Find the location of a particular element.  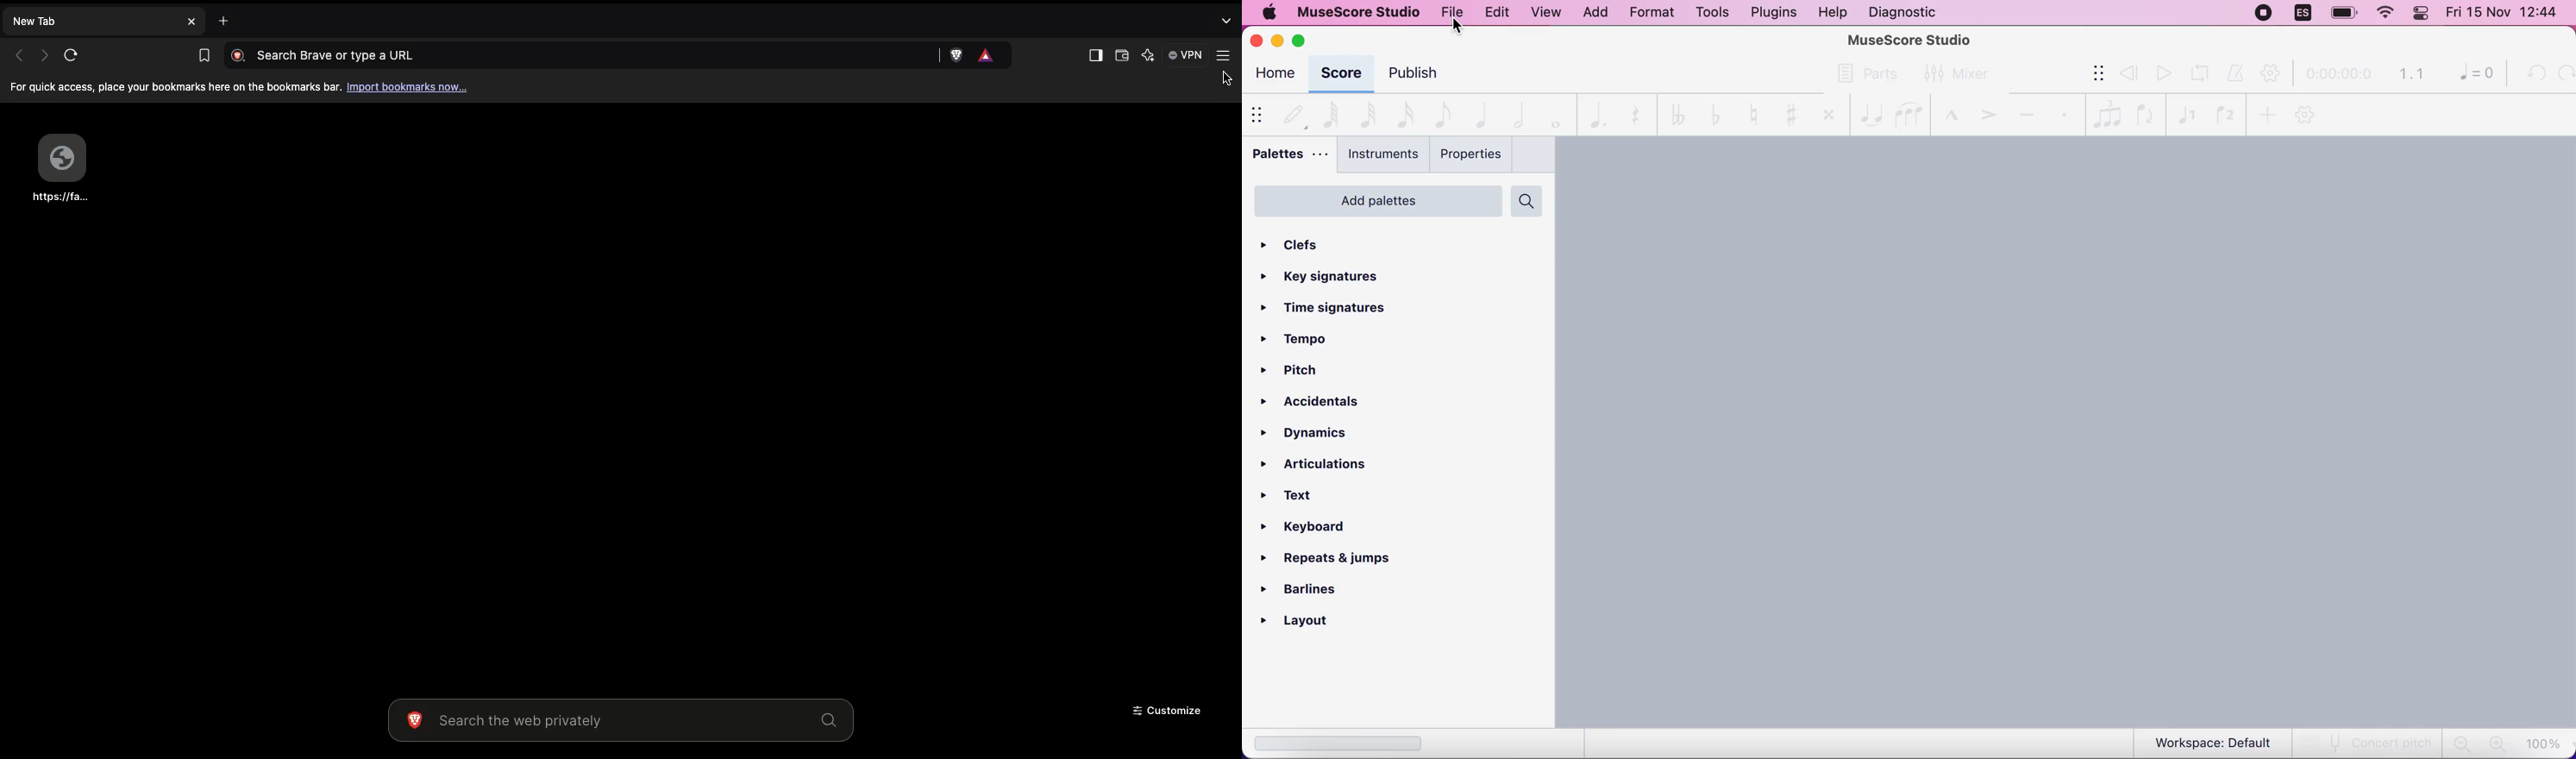

format is located at coordinates (1648, 14).